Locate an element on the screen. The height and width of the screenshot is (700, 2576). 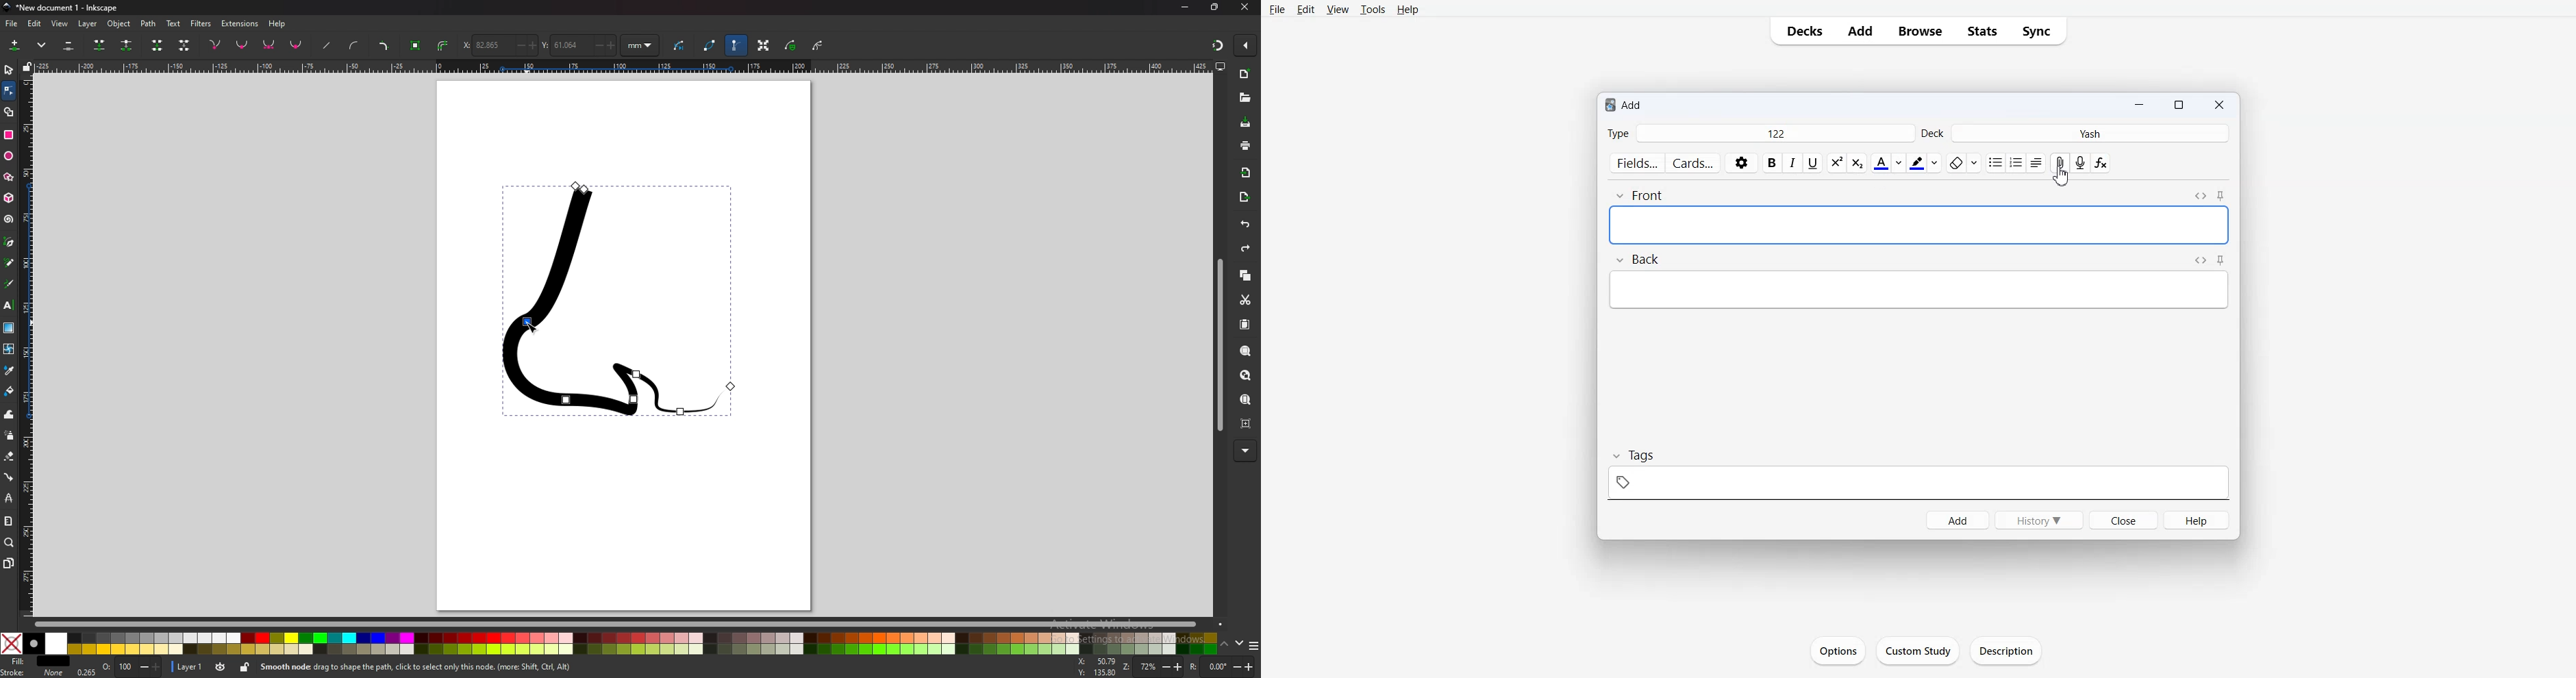
Cards is located at coordinates (1695, 163).